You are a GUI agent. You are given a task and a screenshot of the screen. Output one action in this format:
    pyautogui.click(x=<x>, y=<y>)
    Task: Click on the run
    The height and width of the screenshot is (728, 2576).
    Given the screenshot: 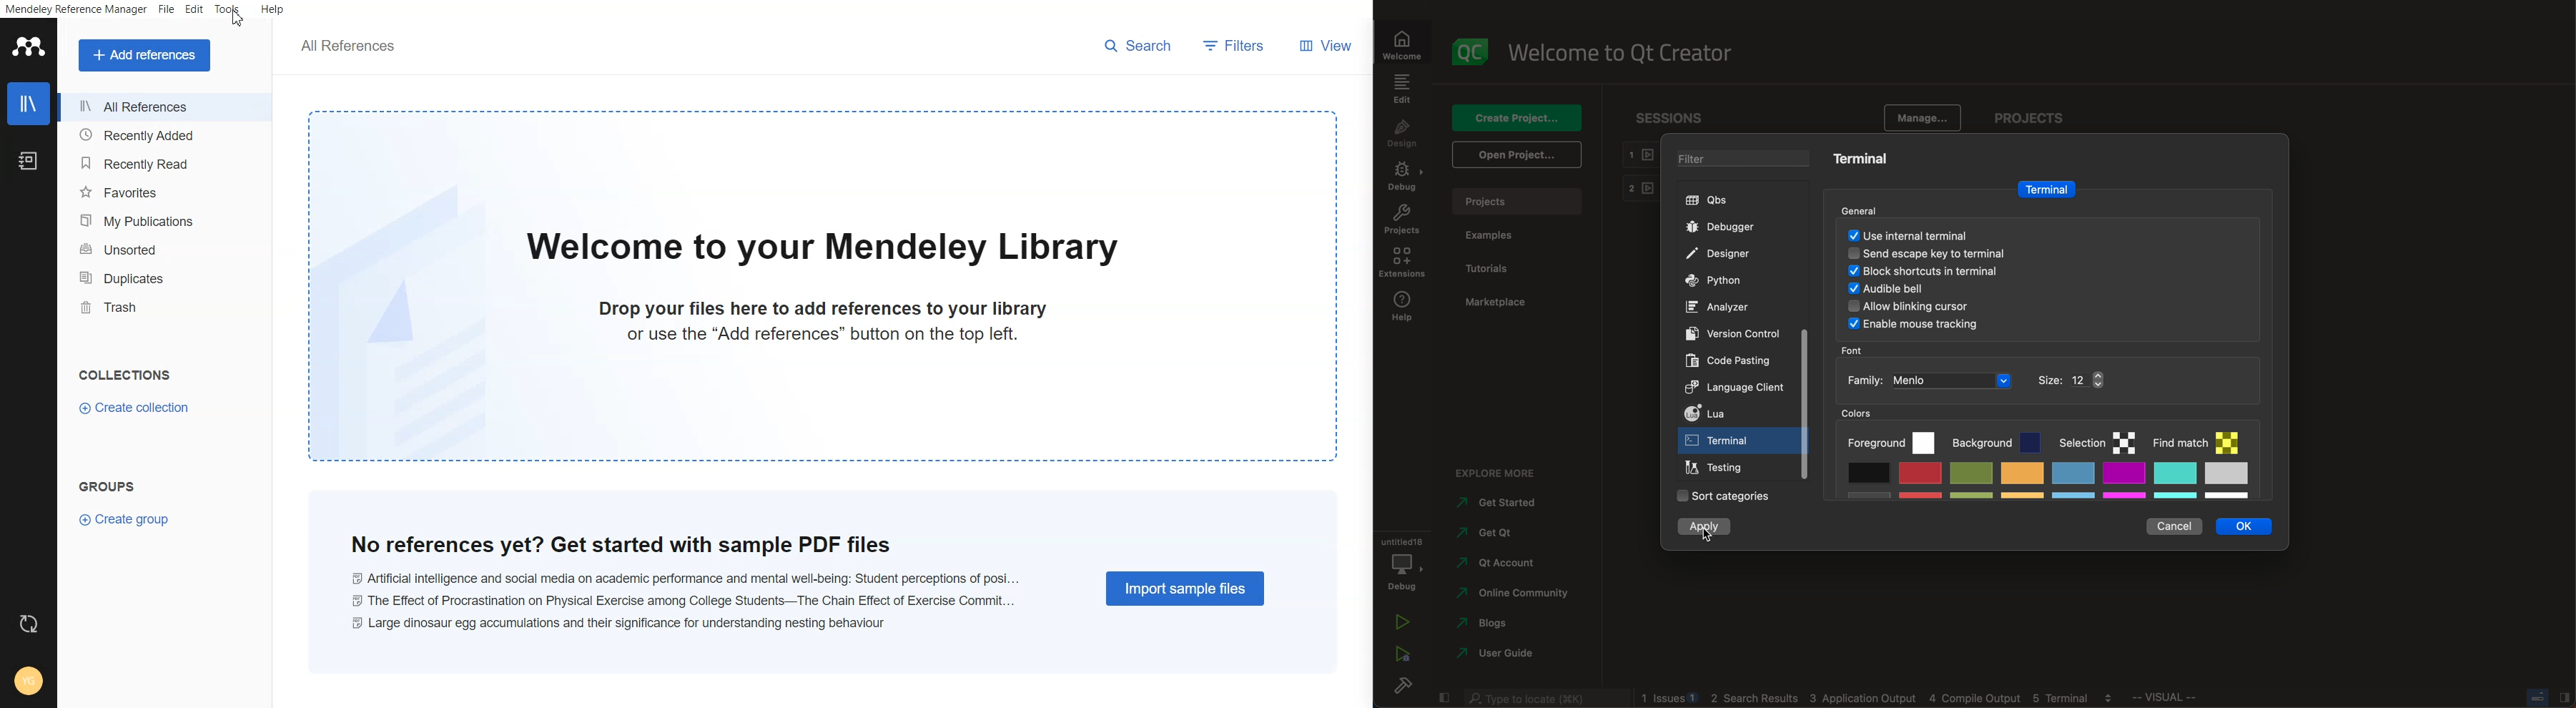 What is the action you would take?
    pyautogui.click(x=1398, y=624)
    